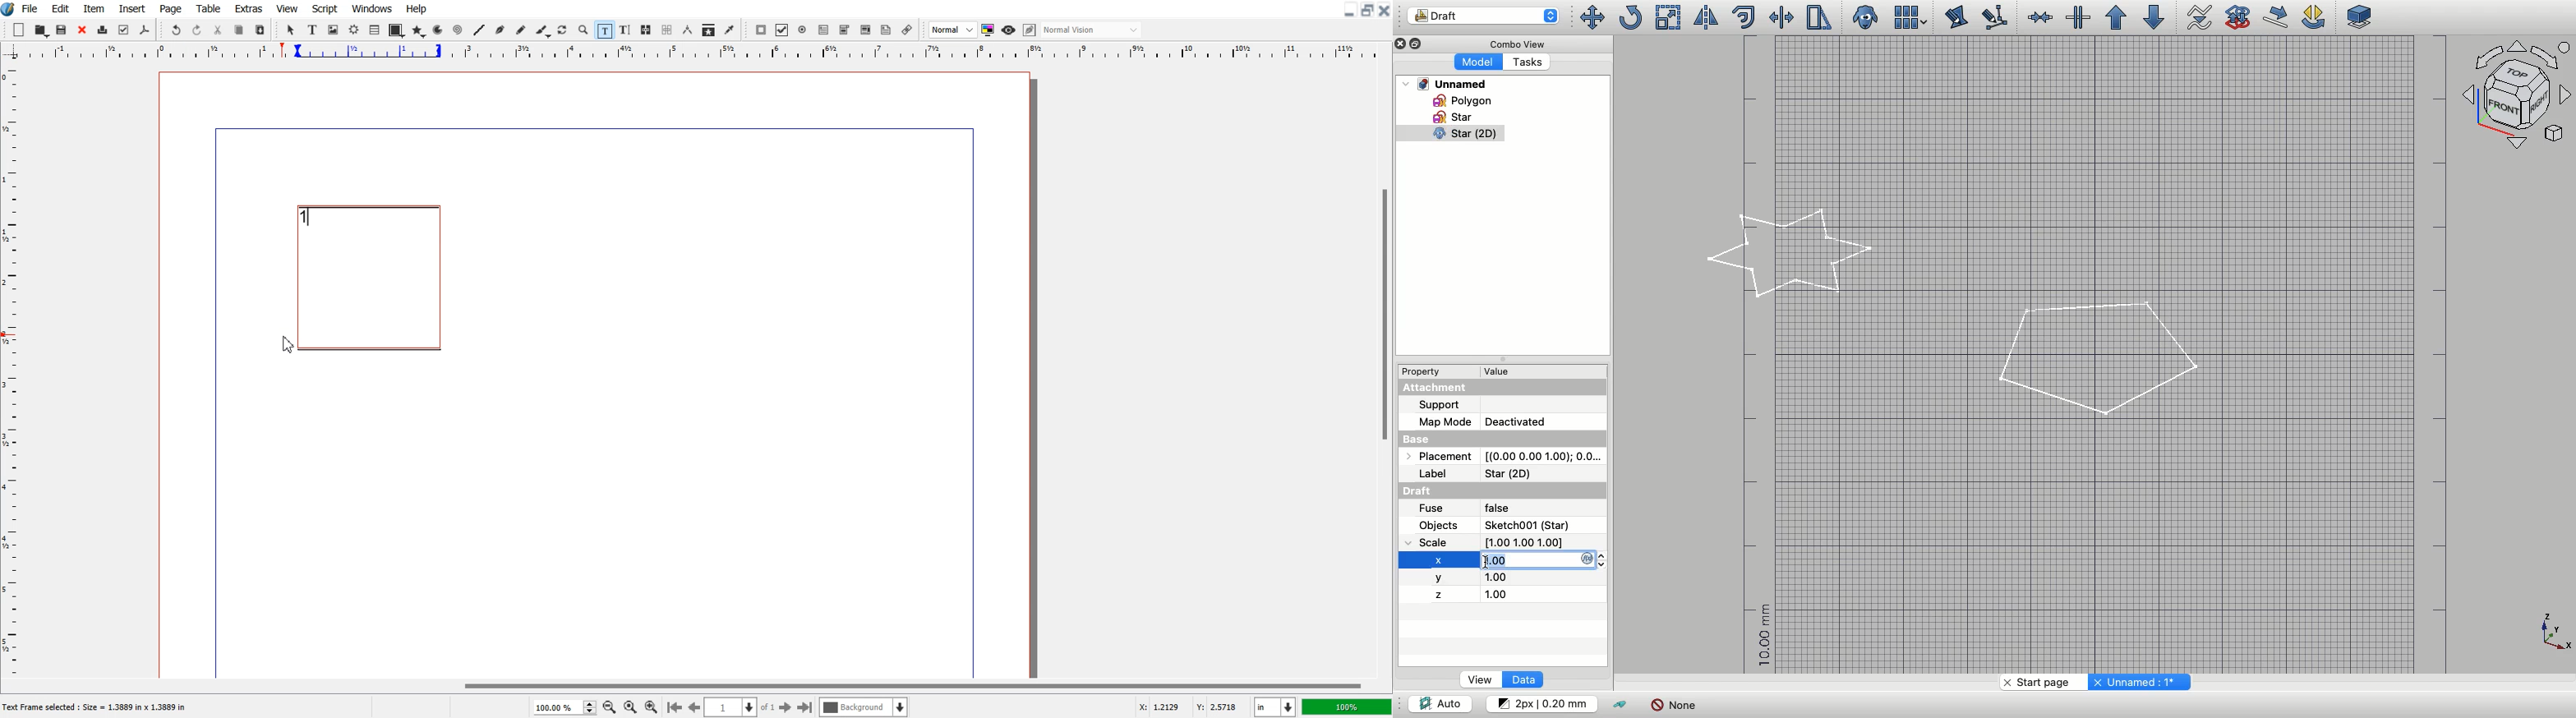  I want to click on Split, so click(2077, 17).